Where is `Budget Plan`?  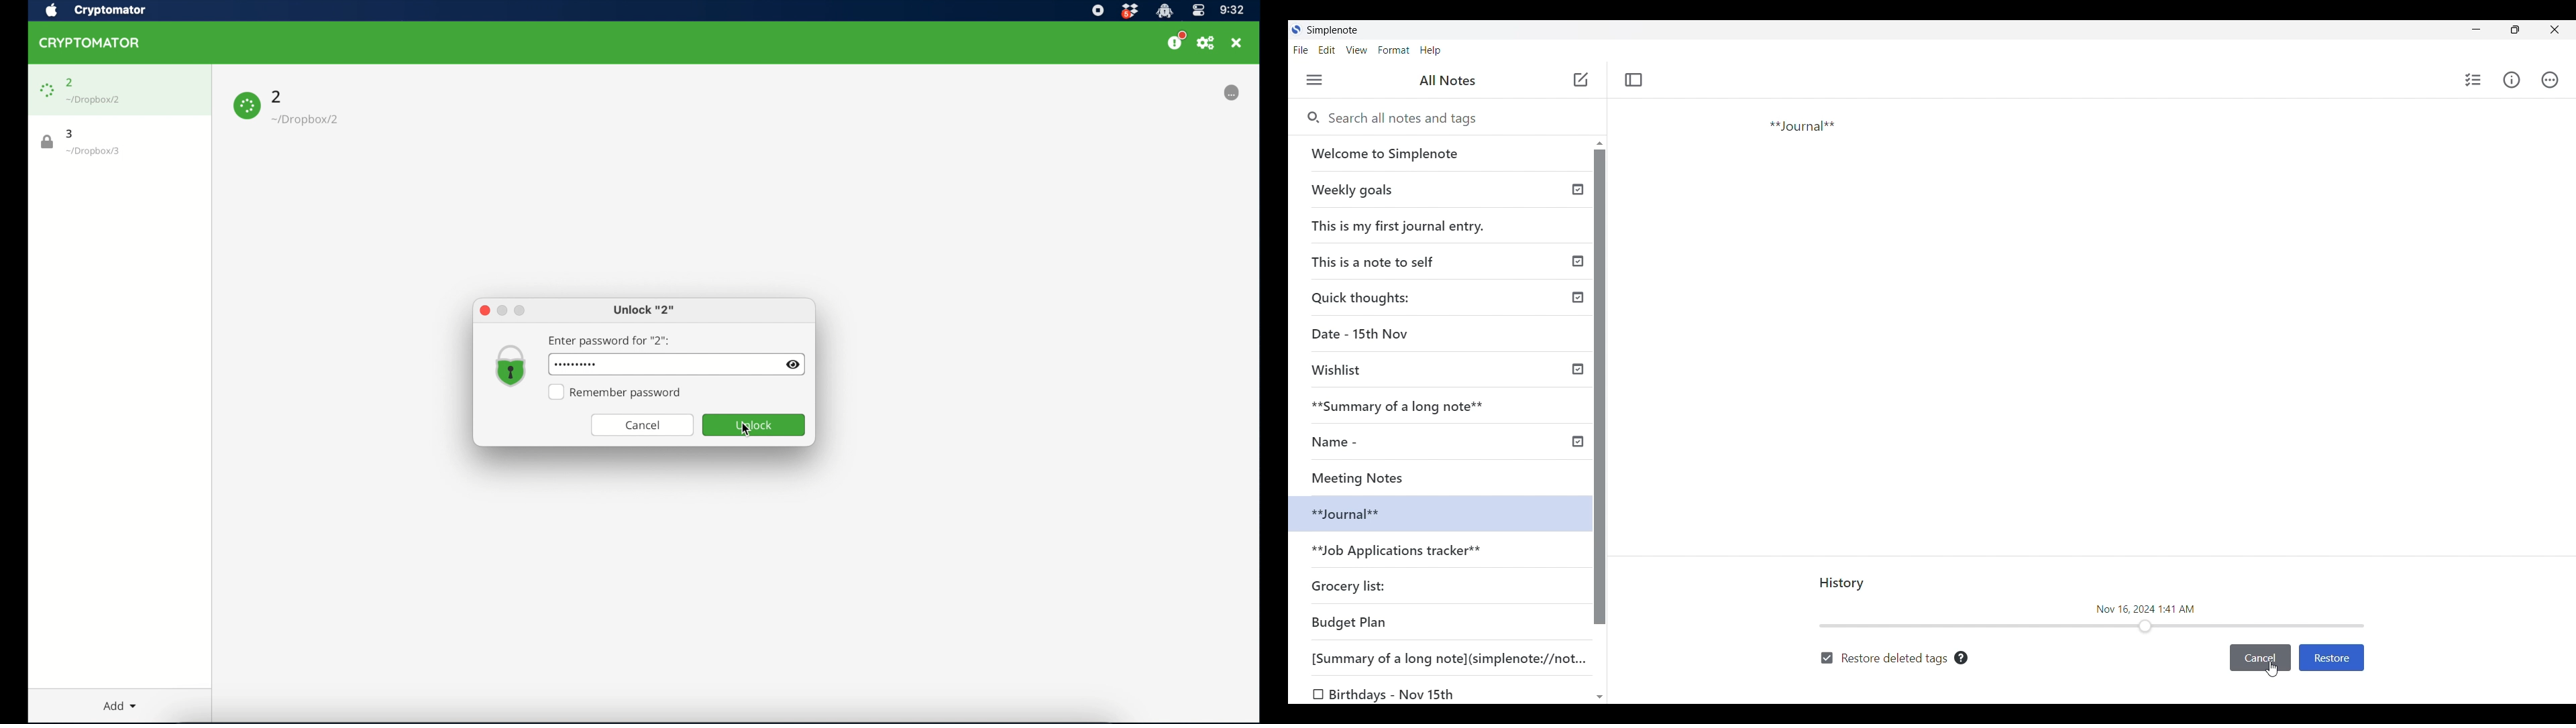 Budget Plan is located at coordinates (1350, 622).